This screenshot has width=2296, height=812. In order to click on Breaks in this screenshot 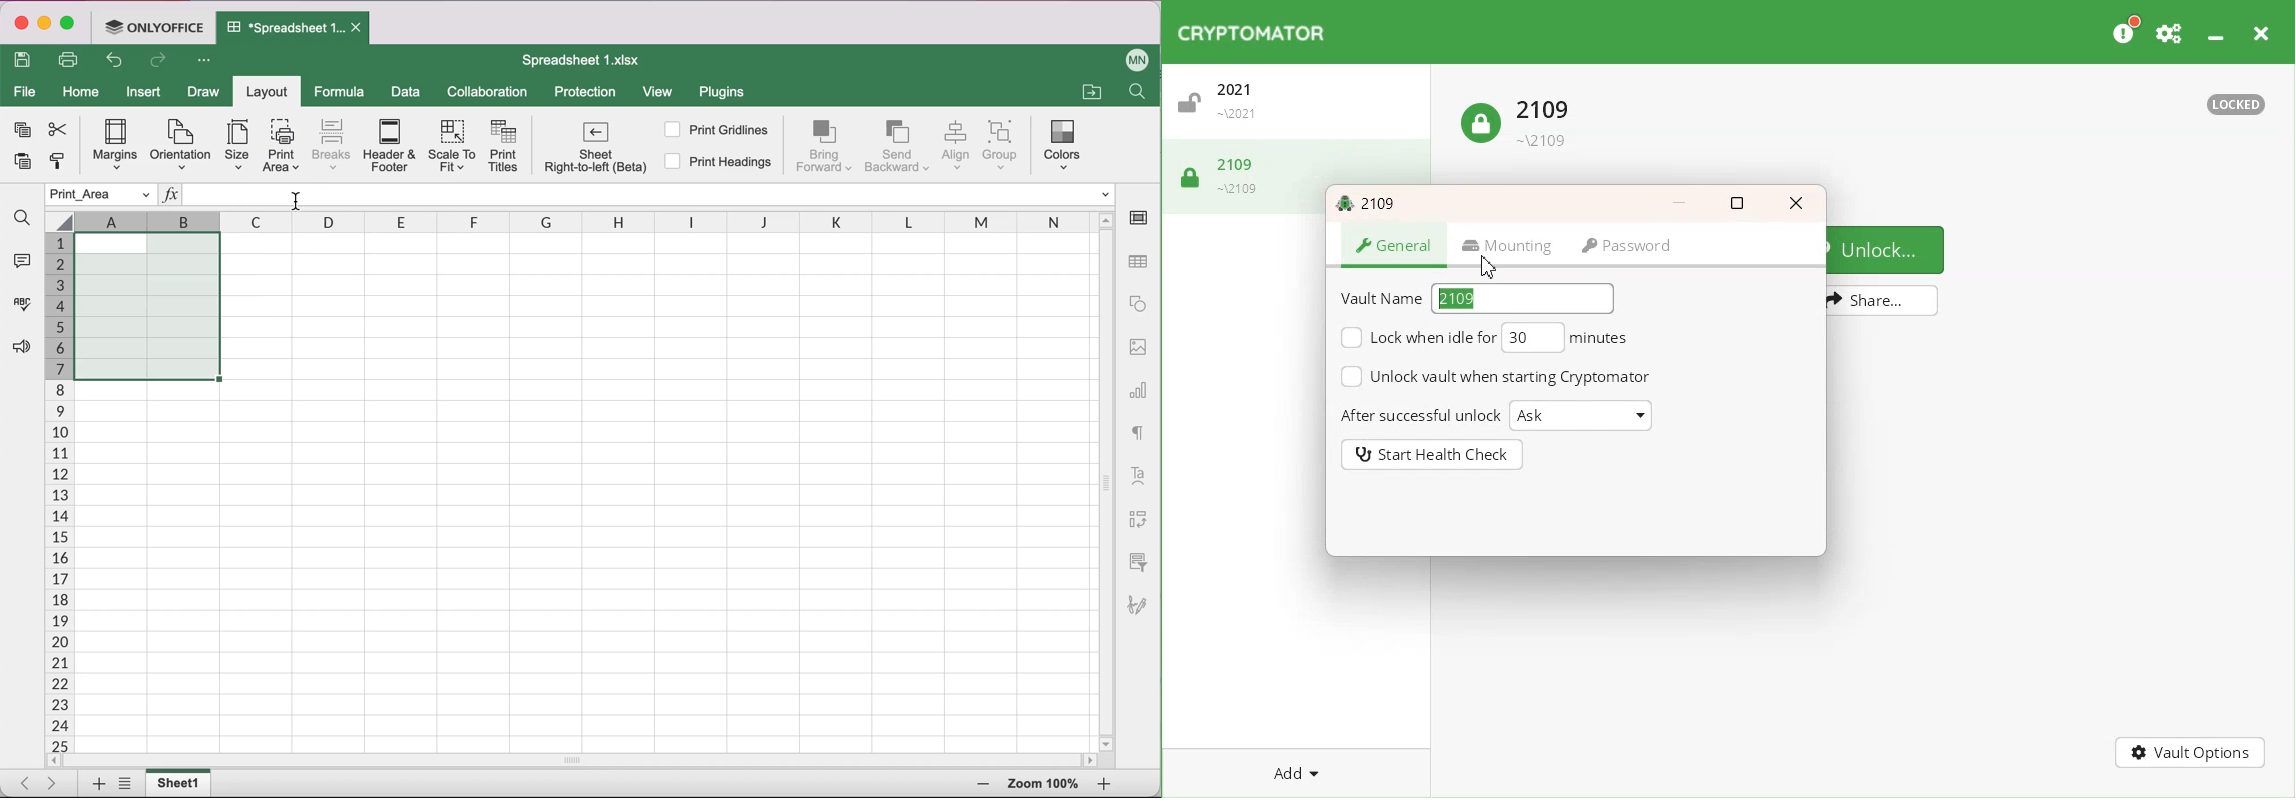, I will do `click(331, 144)`.